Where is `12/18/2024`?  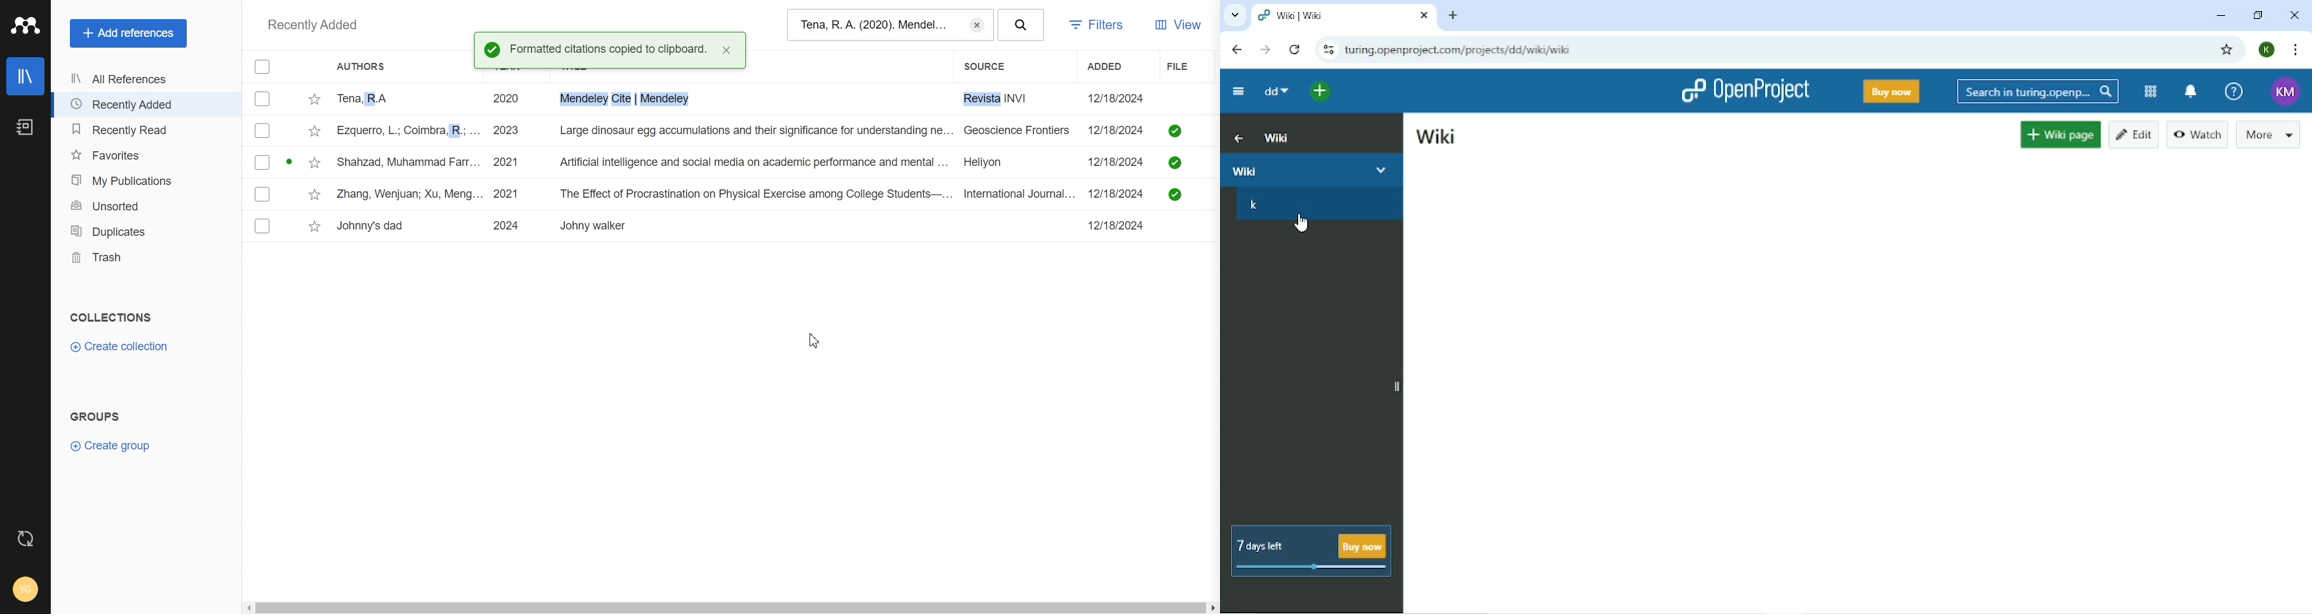 12/18/2024 is located at coordinates (1117, 99).